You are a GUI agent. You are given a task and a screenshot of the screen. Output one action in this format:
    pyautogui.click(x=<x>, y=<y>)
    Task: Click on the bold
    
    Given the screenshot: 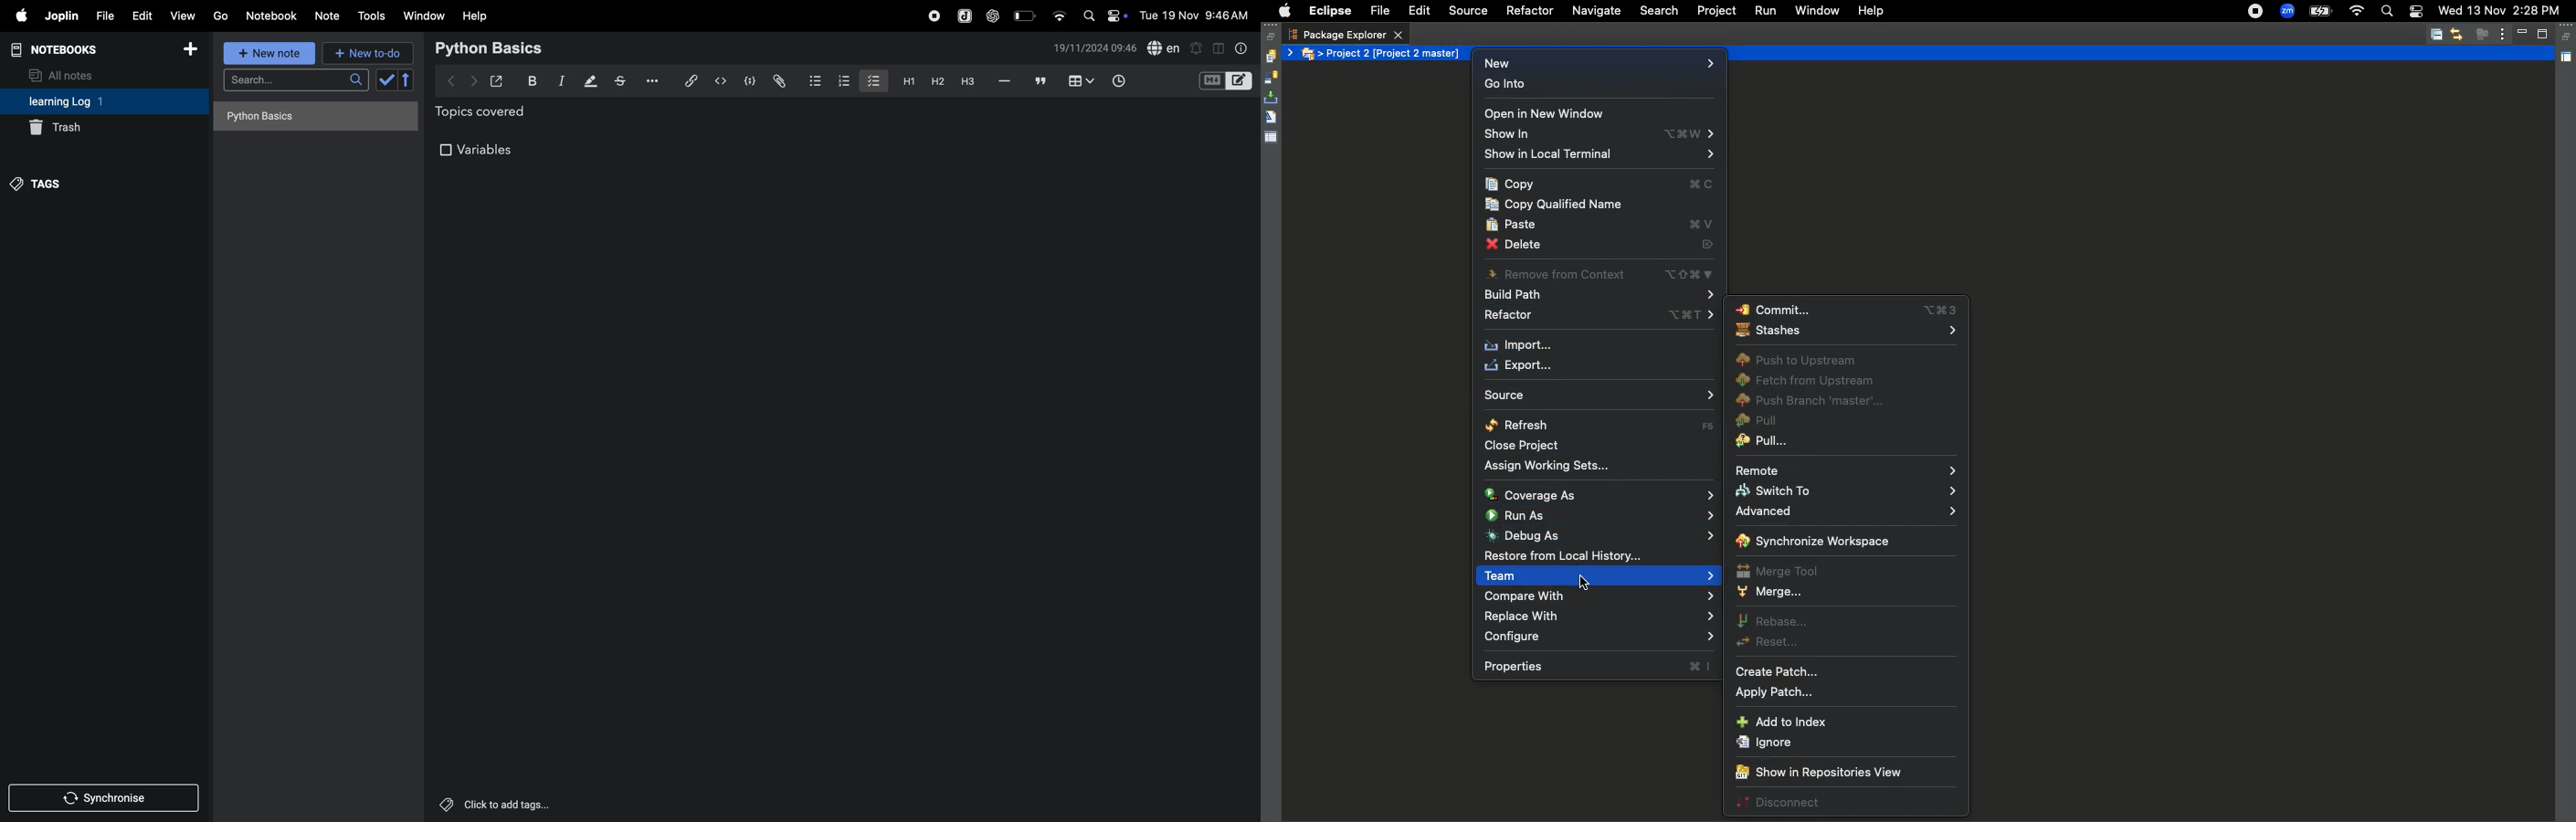 What is the action you would take?
    pyautogui.click(x=530, y=81)
    